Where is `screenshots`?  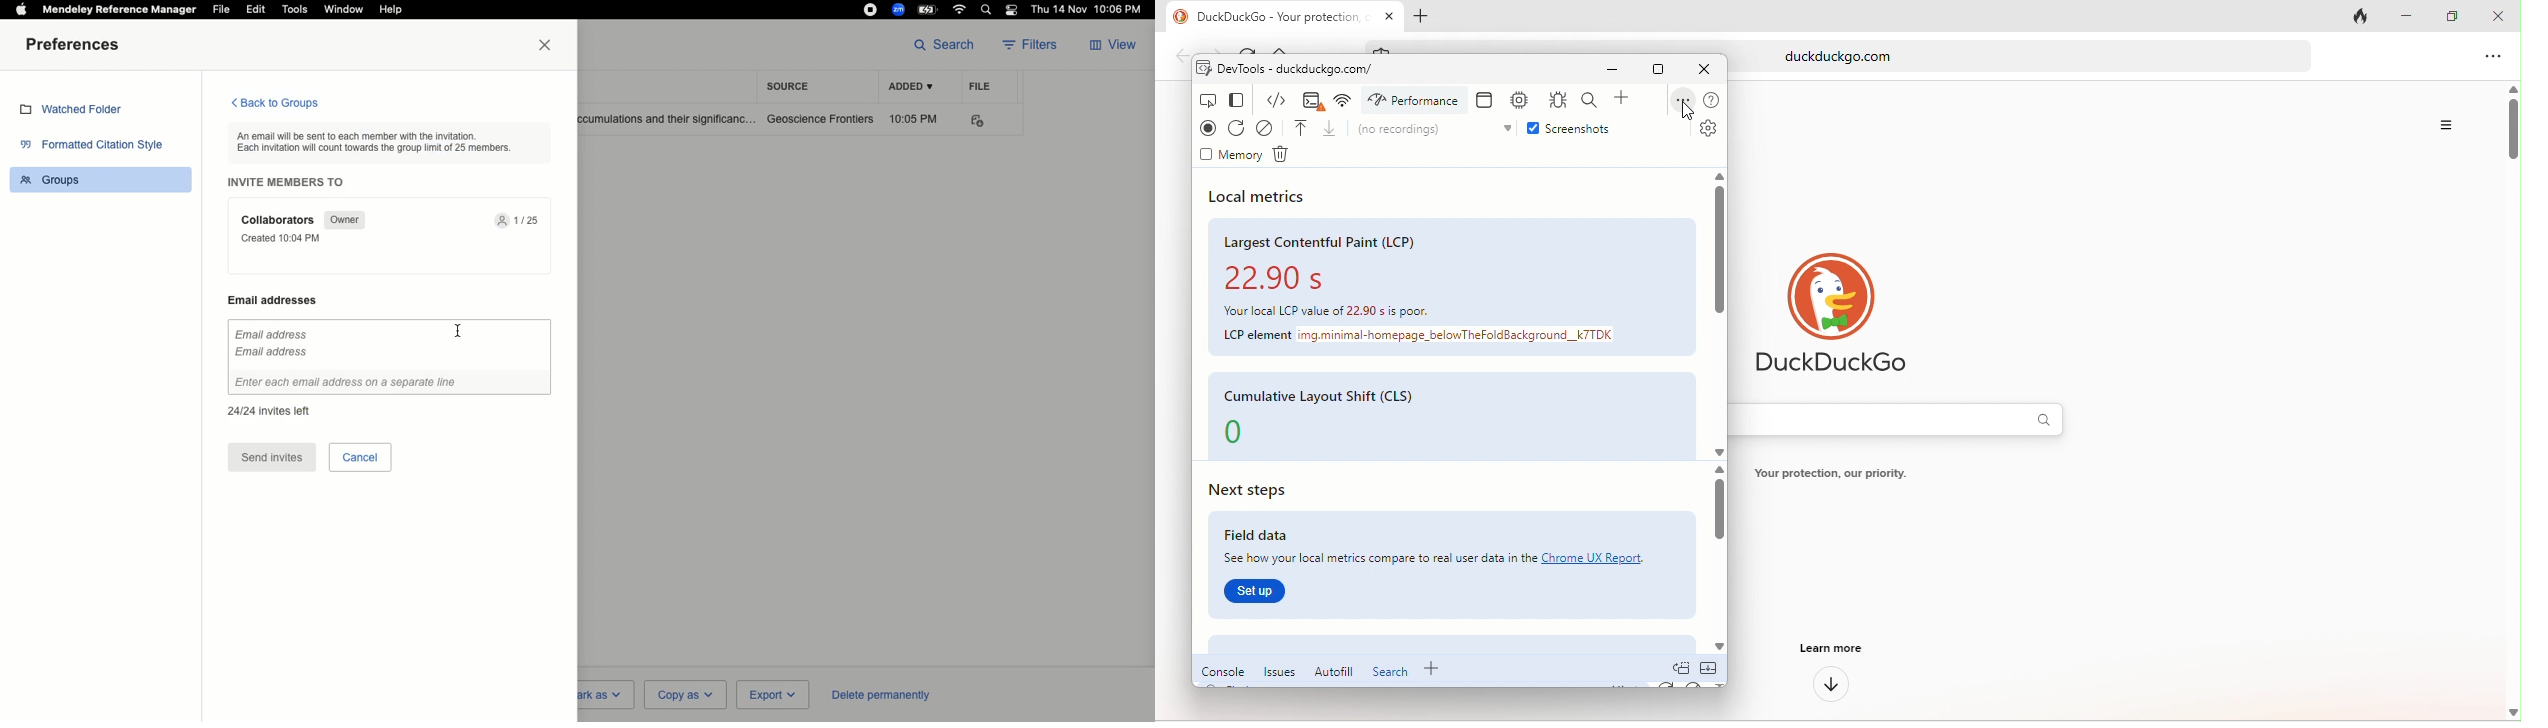 screenshots is located at coordinates (1588, 128).